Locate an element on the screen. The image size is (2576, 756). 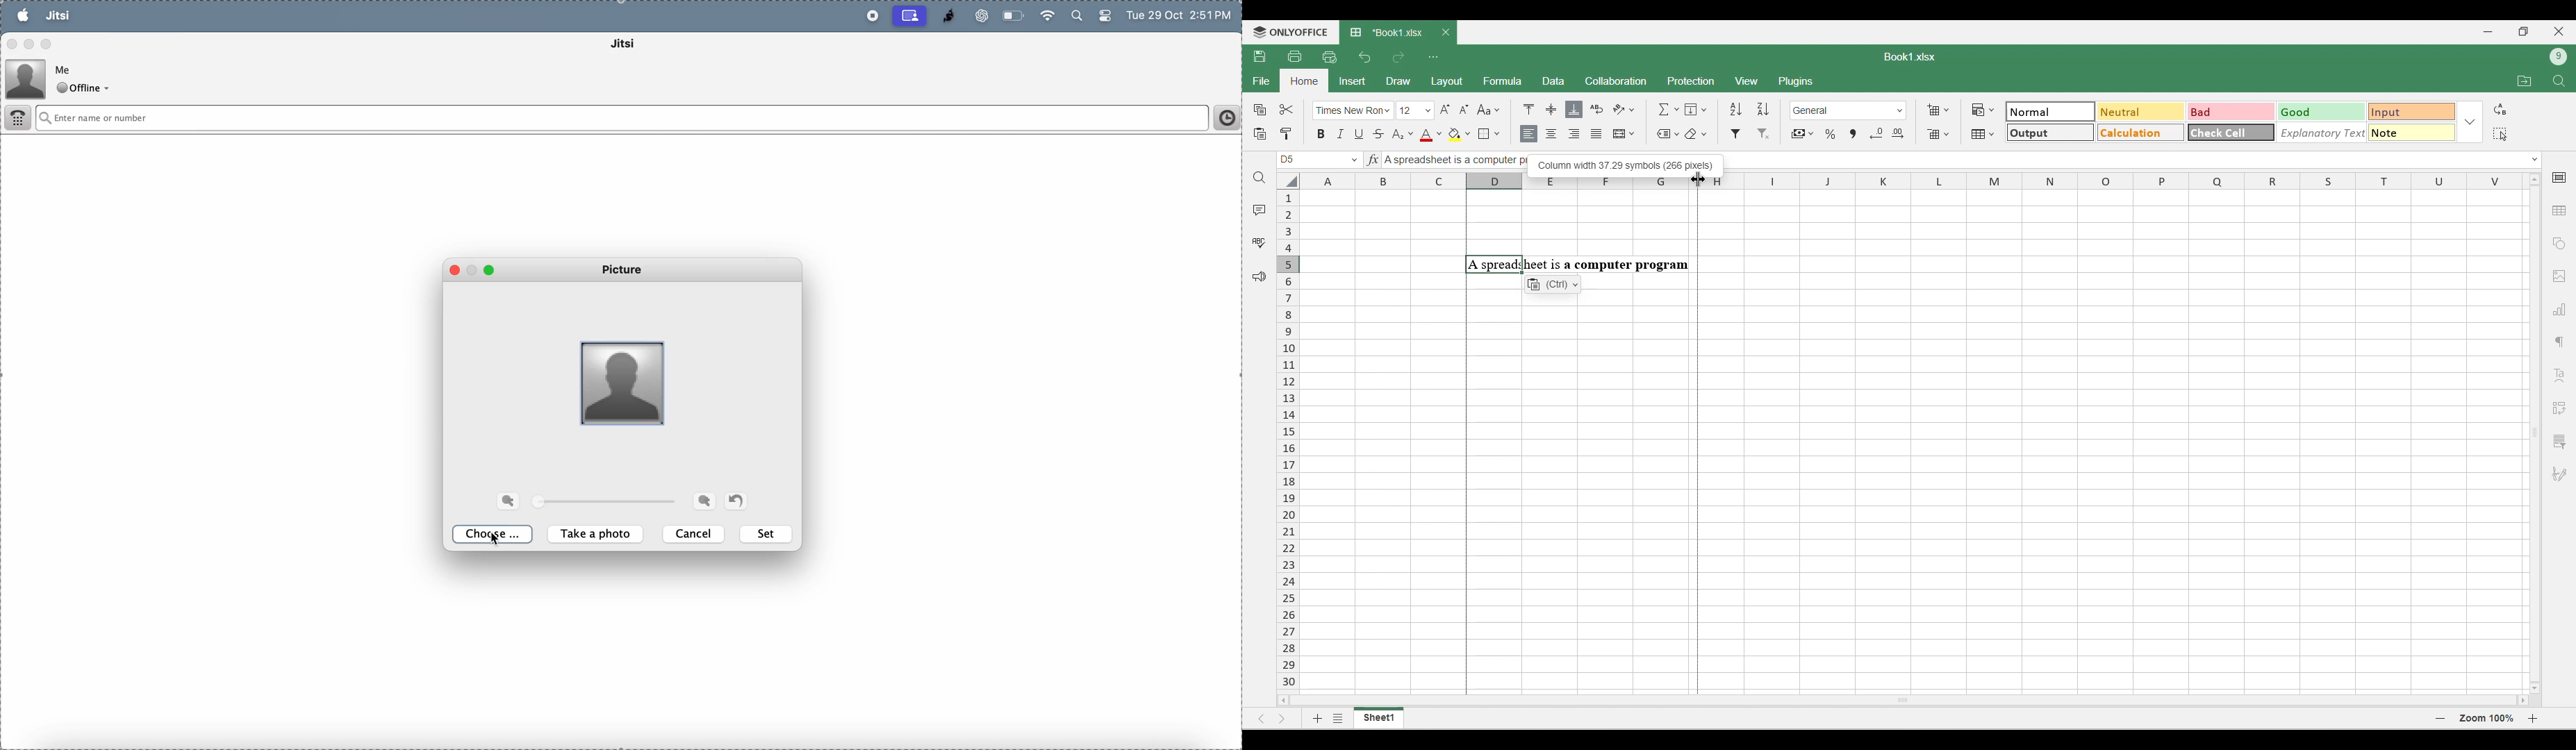
Book1.xlsx is located at coordinates (1910, 57).